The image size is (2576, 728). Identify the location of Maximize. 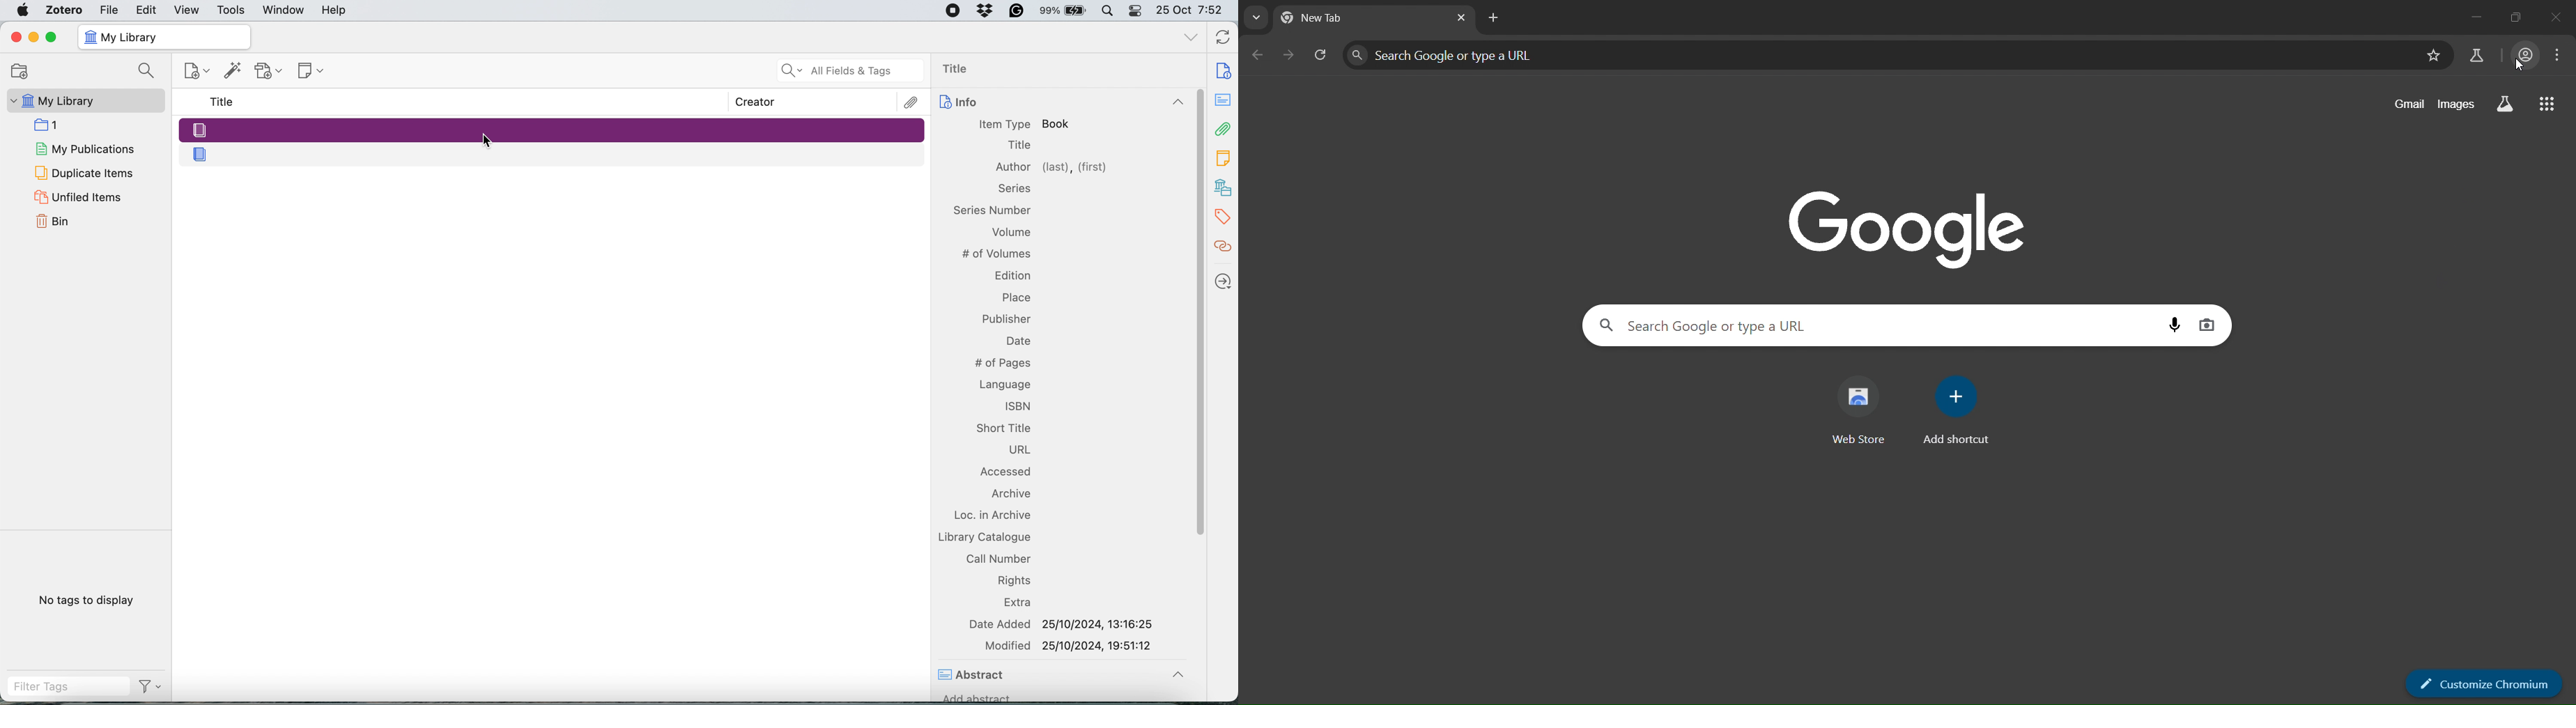
(51, 38).